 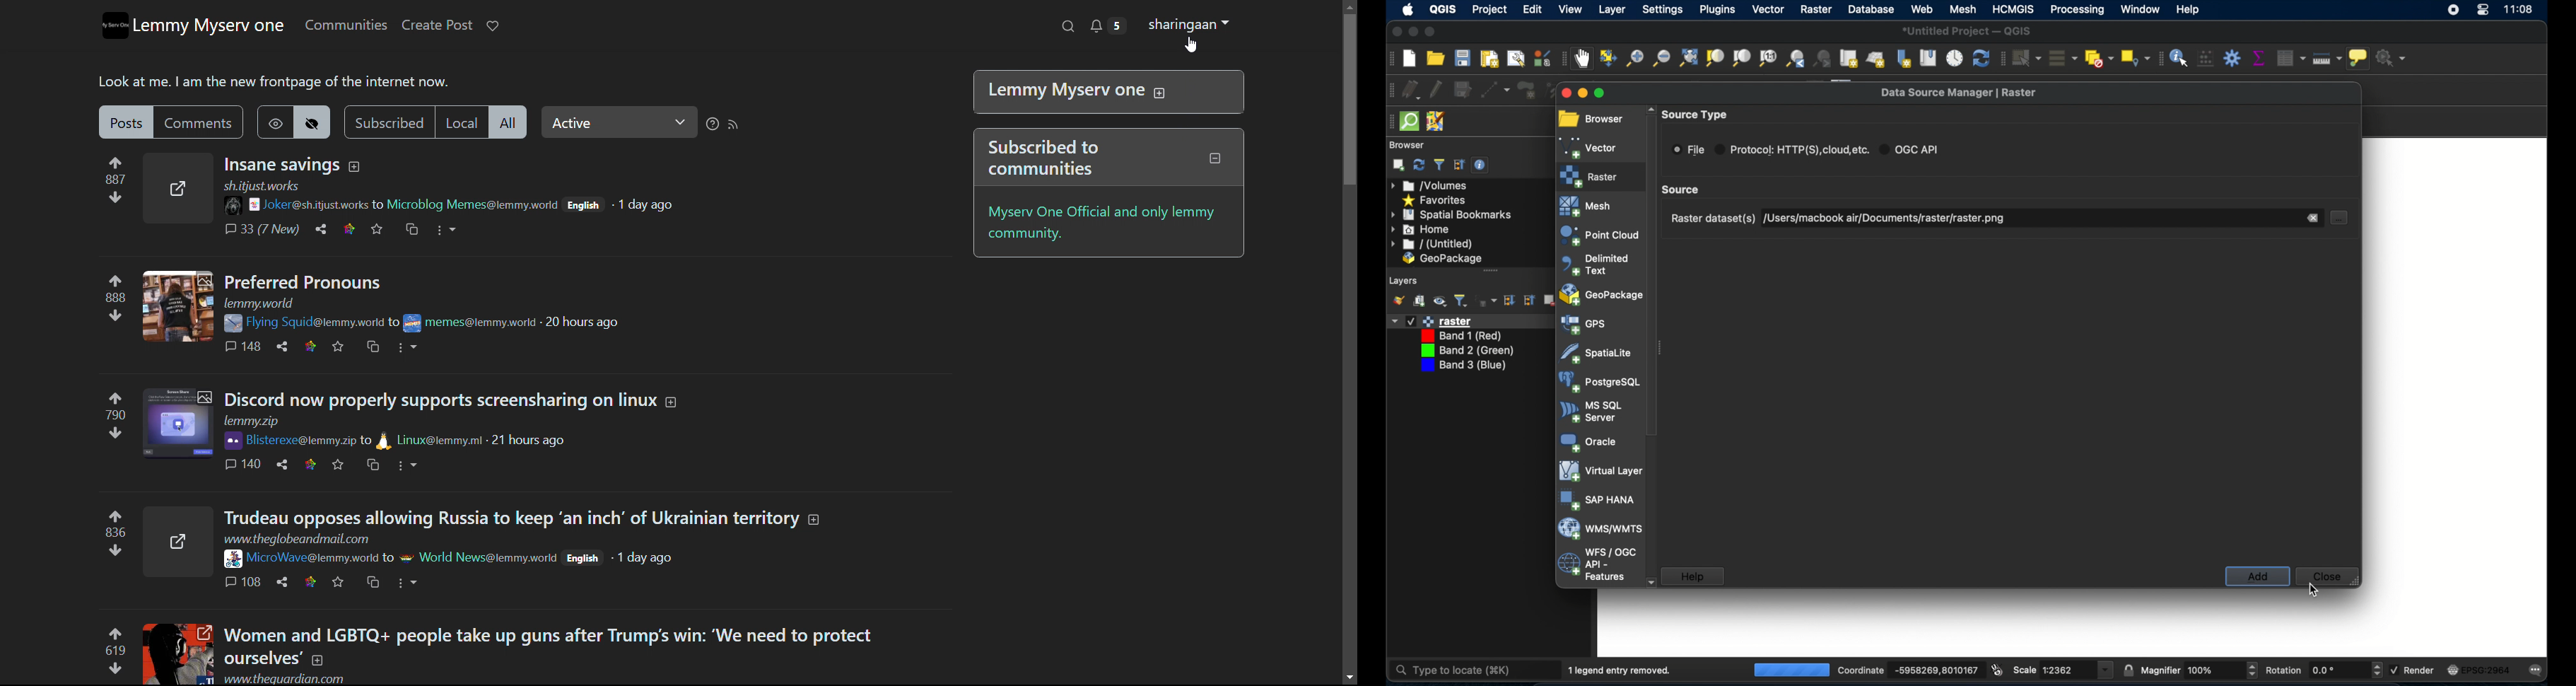 I want to click on open project, so click(x=1437, y=58).